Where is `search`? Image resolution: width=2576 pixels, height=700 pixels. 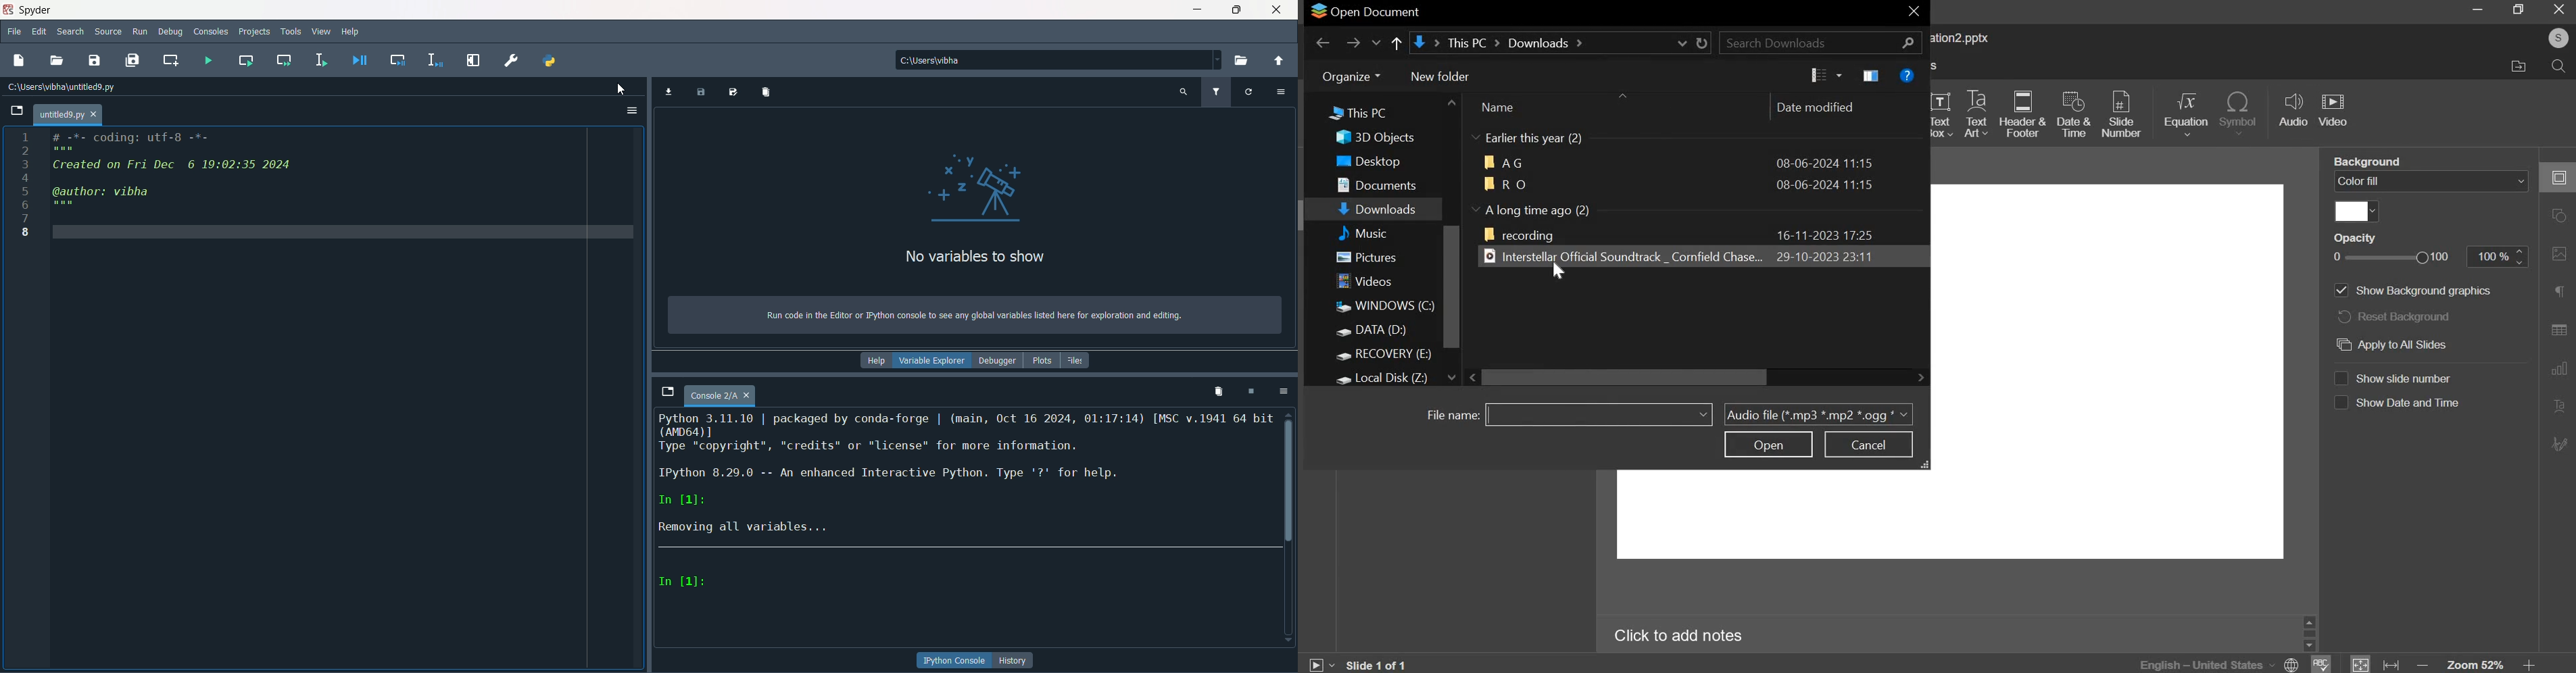 search is located at coordinates (2559, 67).